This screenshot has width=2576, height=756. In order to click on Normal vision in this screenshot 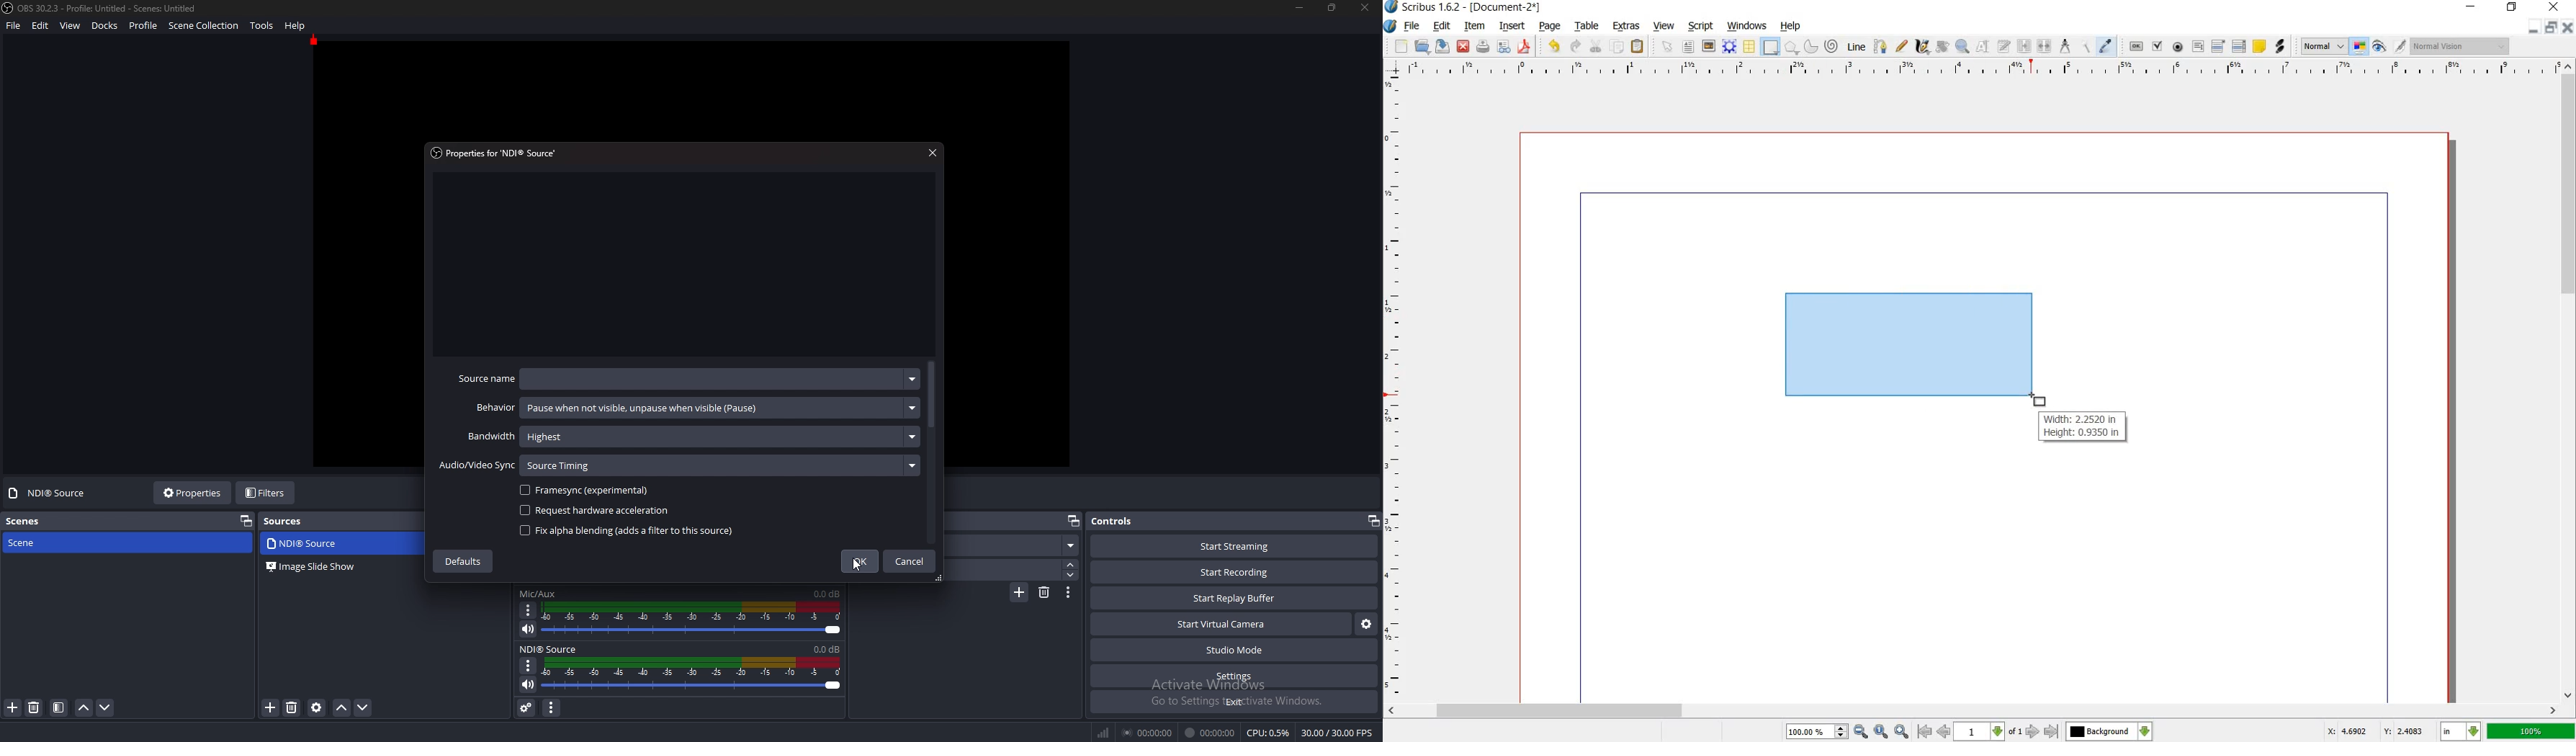, I will do `click(2459, 46)`.